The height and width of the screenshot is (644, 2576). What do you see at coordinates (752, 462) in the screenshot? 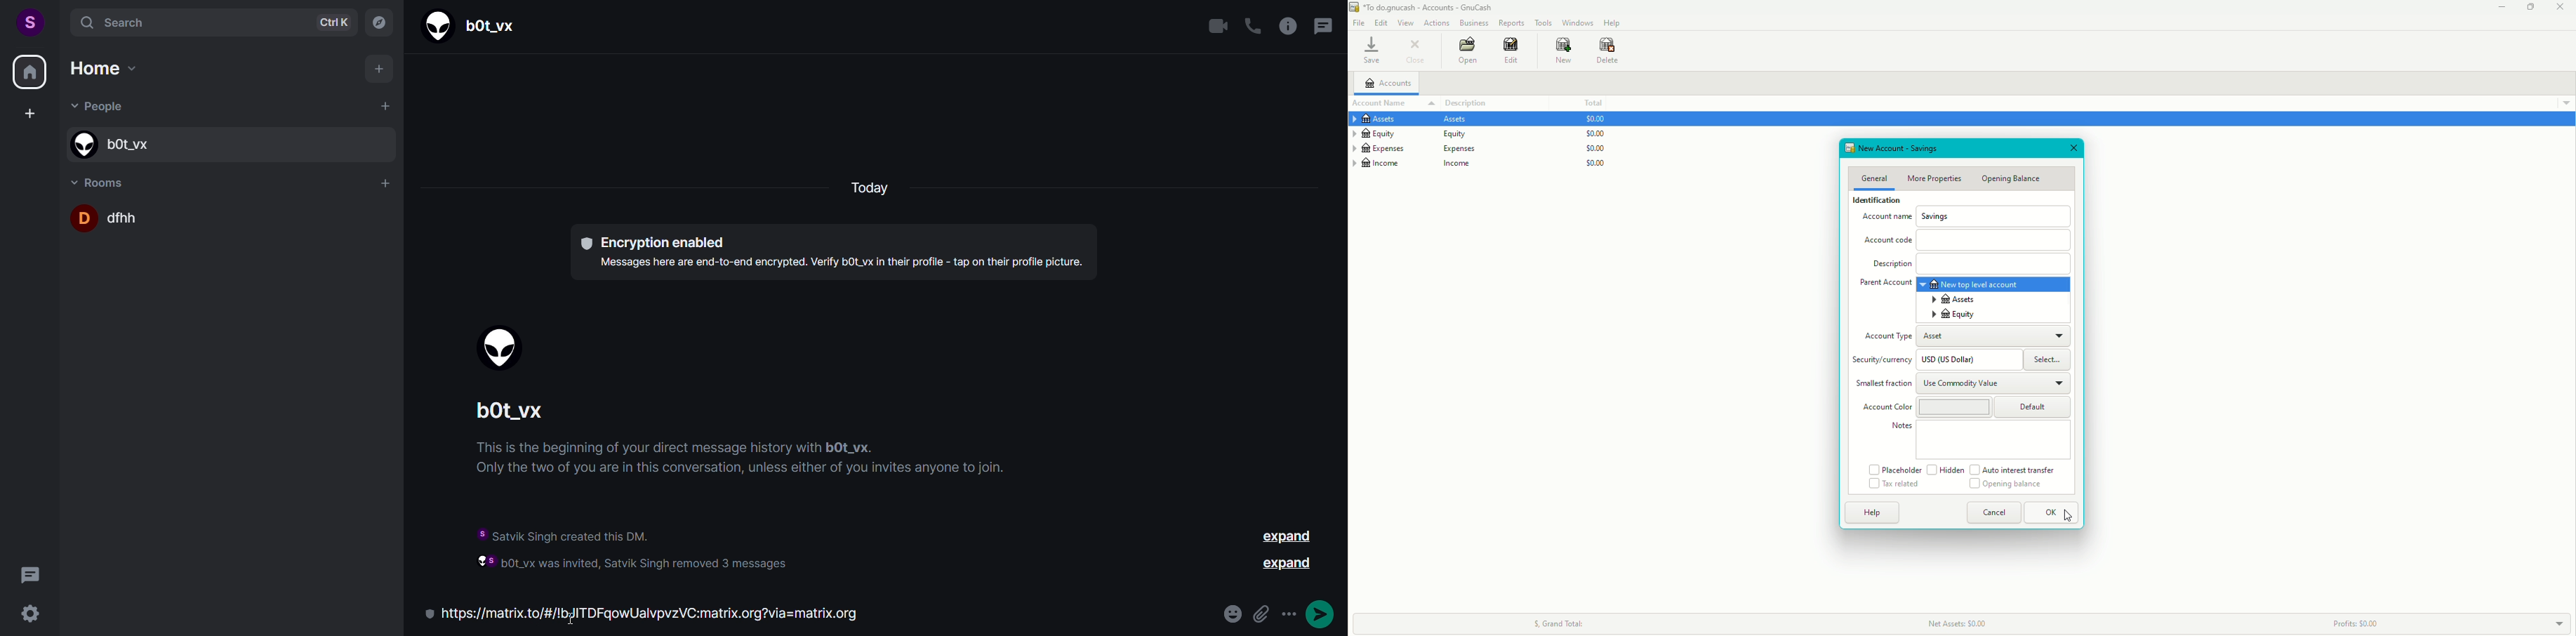
I see `instructions` at bounding box center [752, 462].